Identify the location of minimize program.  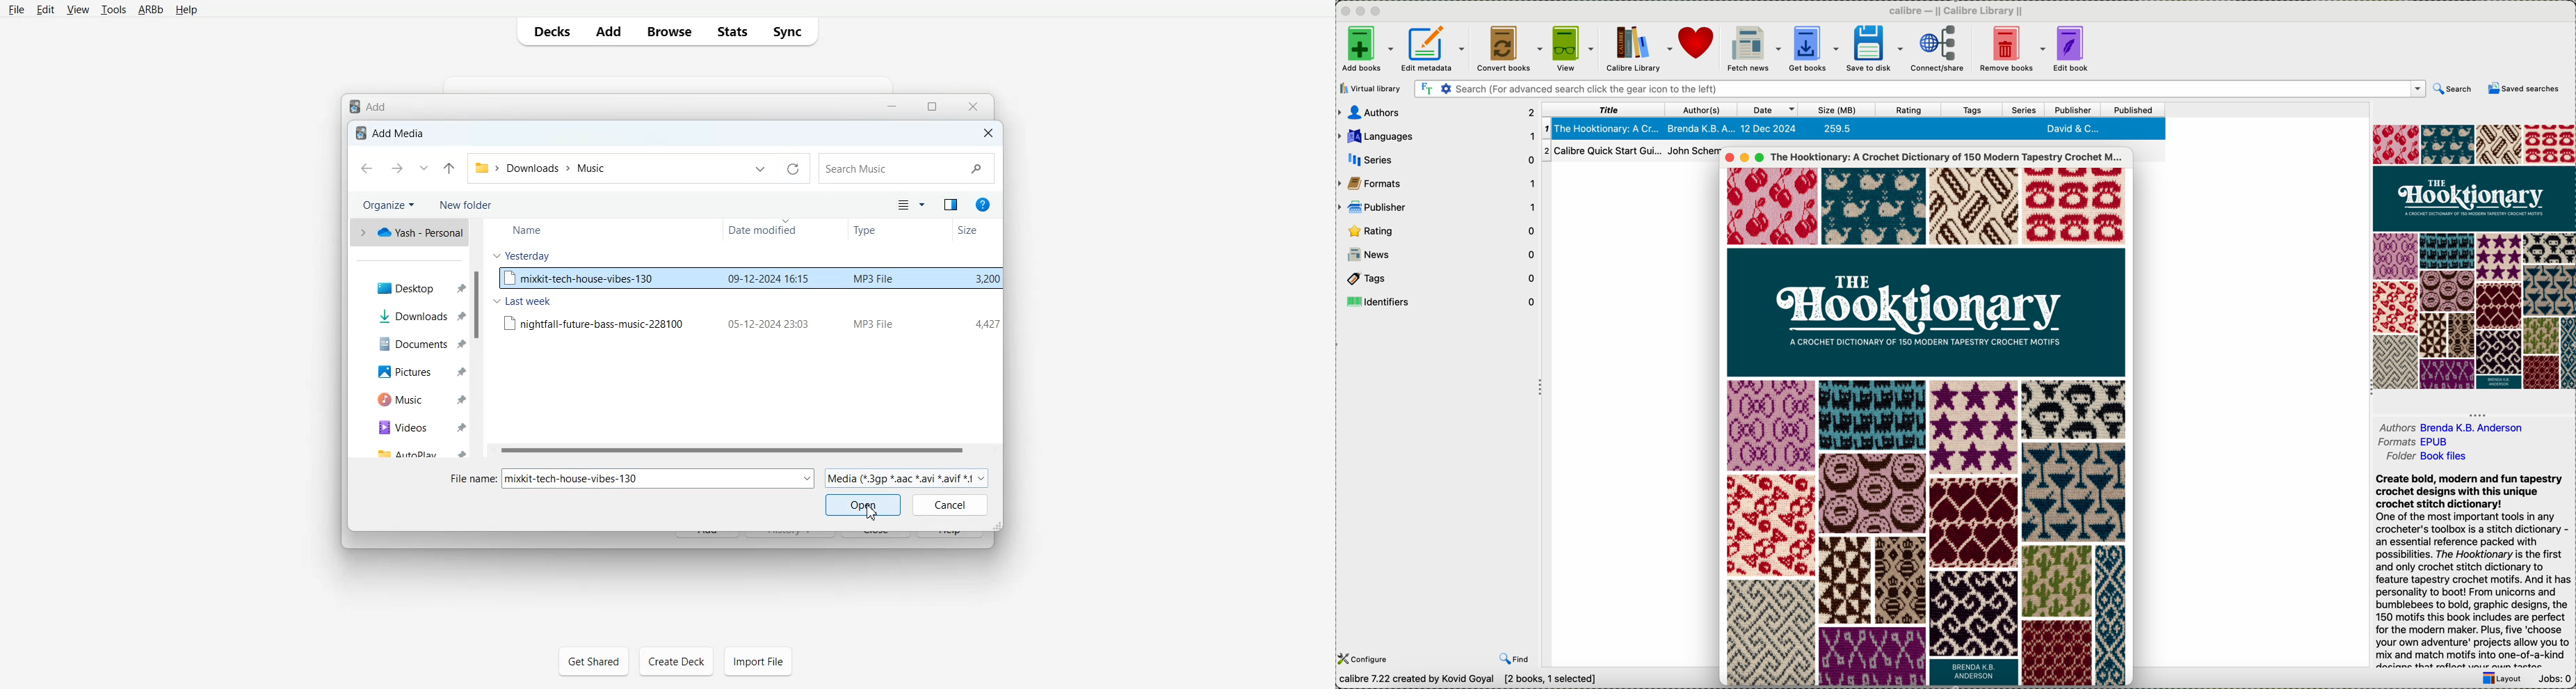
(1362, 12).